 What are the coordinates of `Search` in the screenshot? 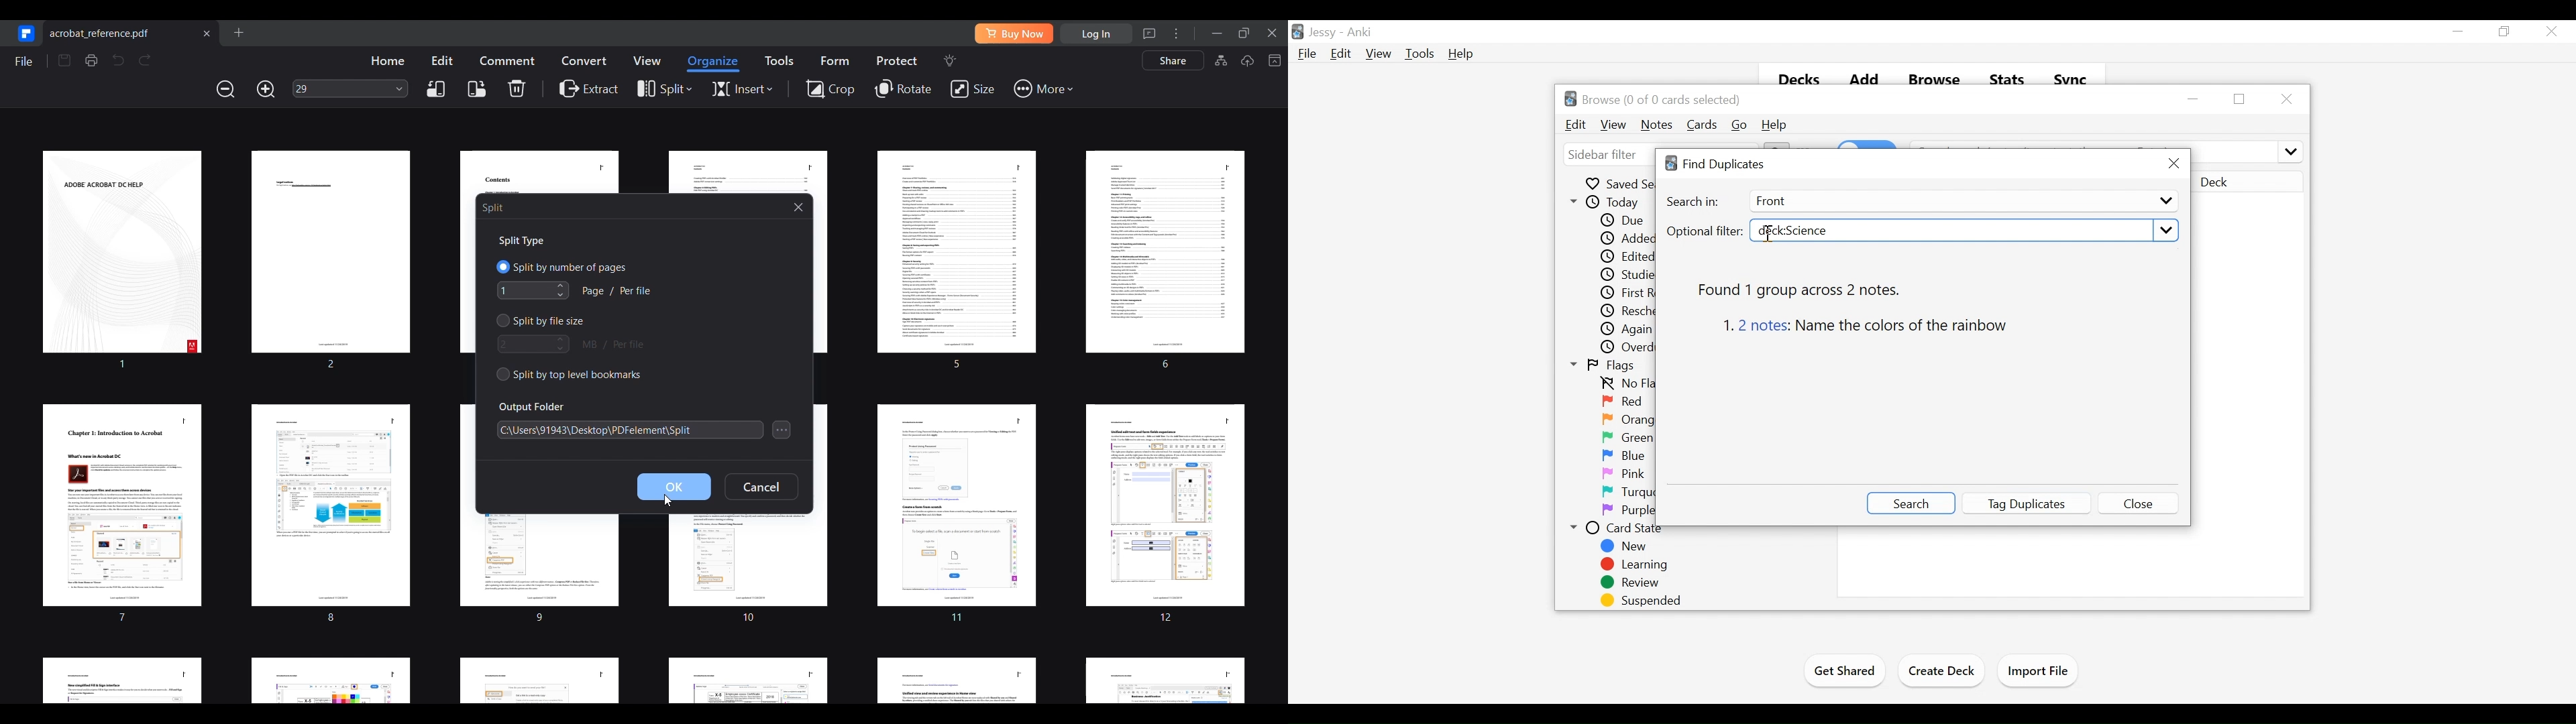 It's located at (1910, 503).